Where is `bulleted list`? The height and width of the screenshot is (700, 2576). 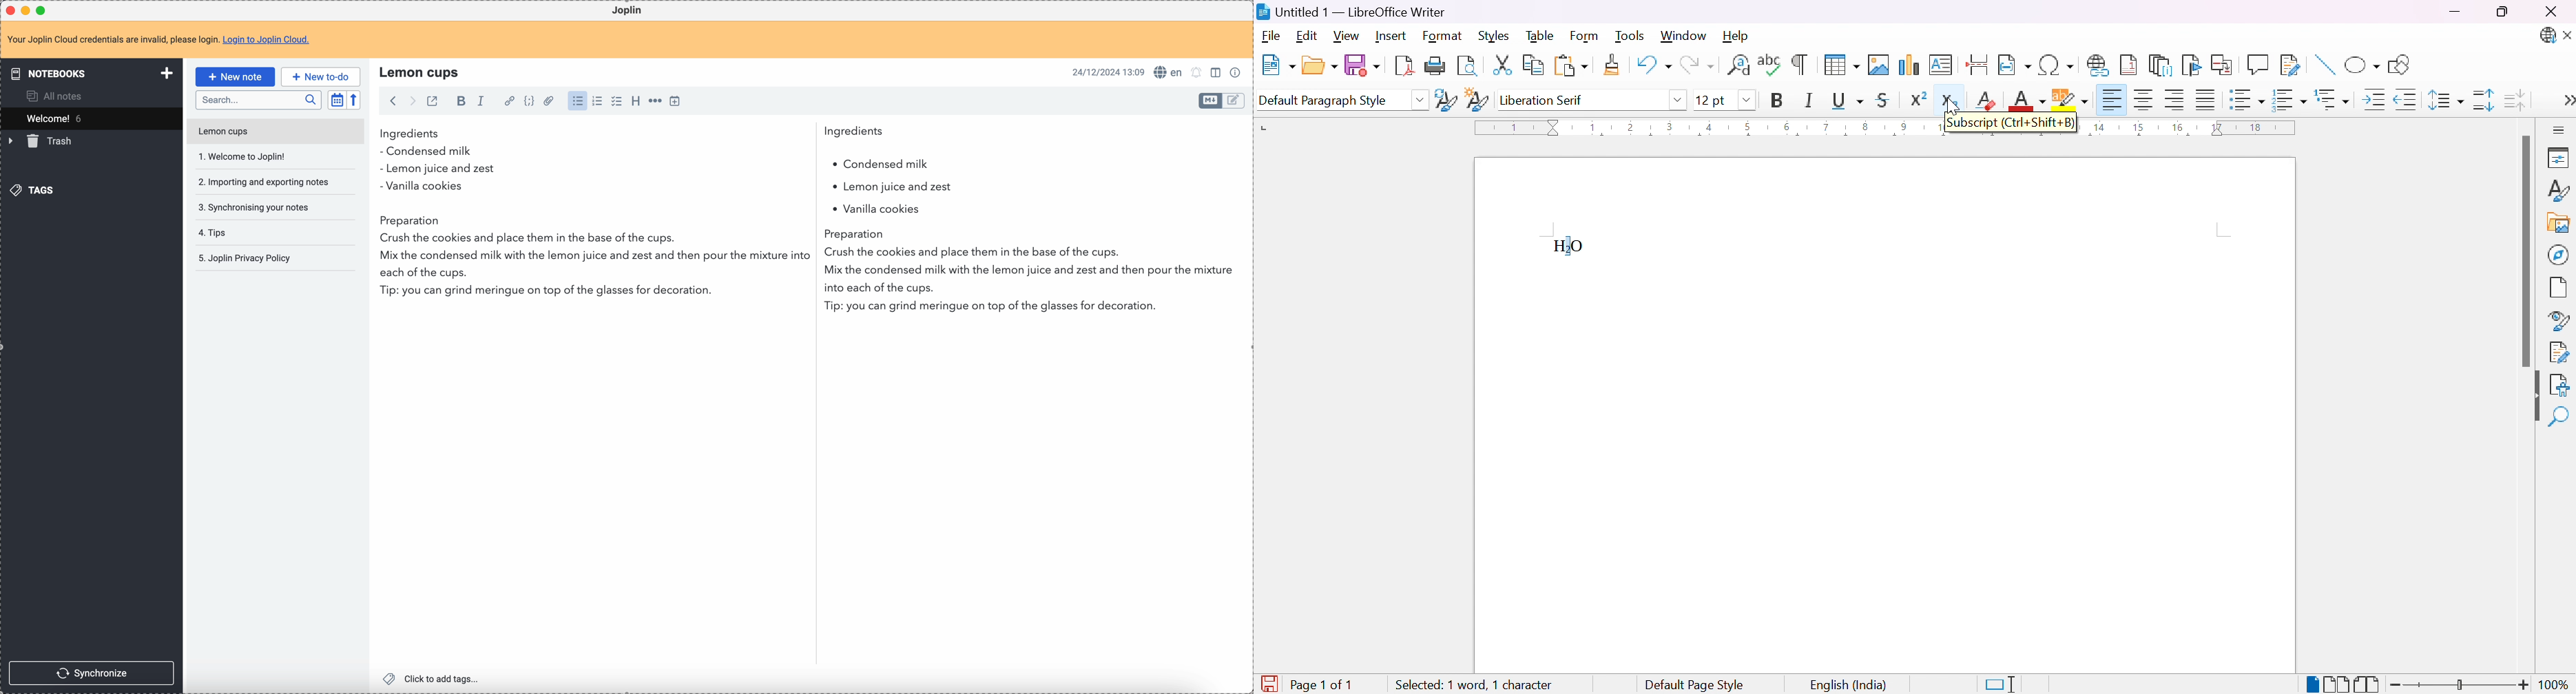 bulleted list is located at coordinates (576, 101).